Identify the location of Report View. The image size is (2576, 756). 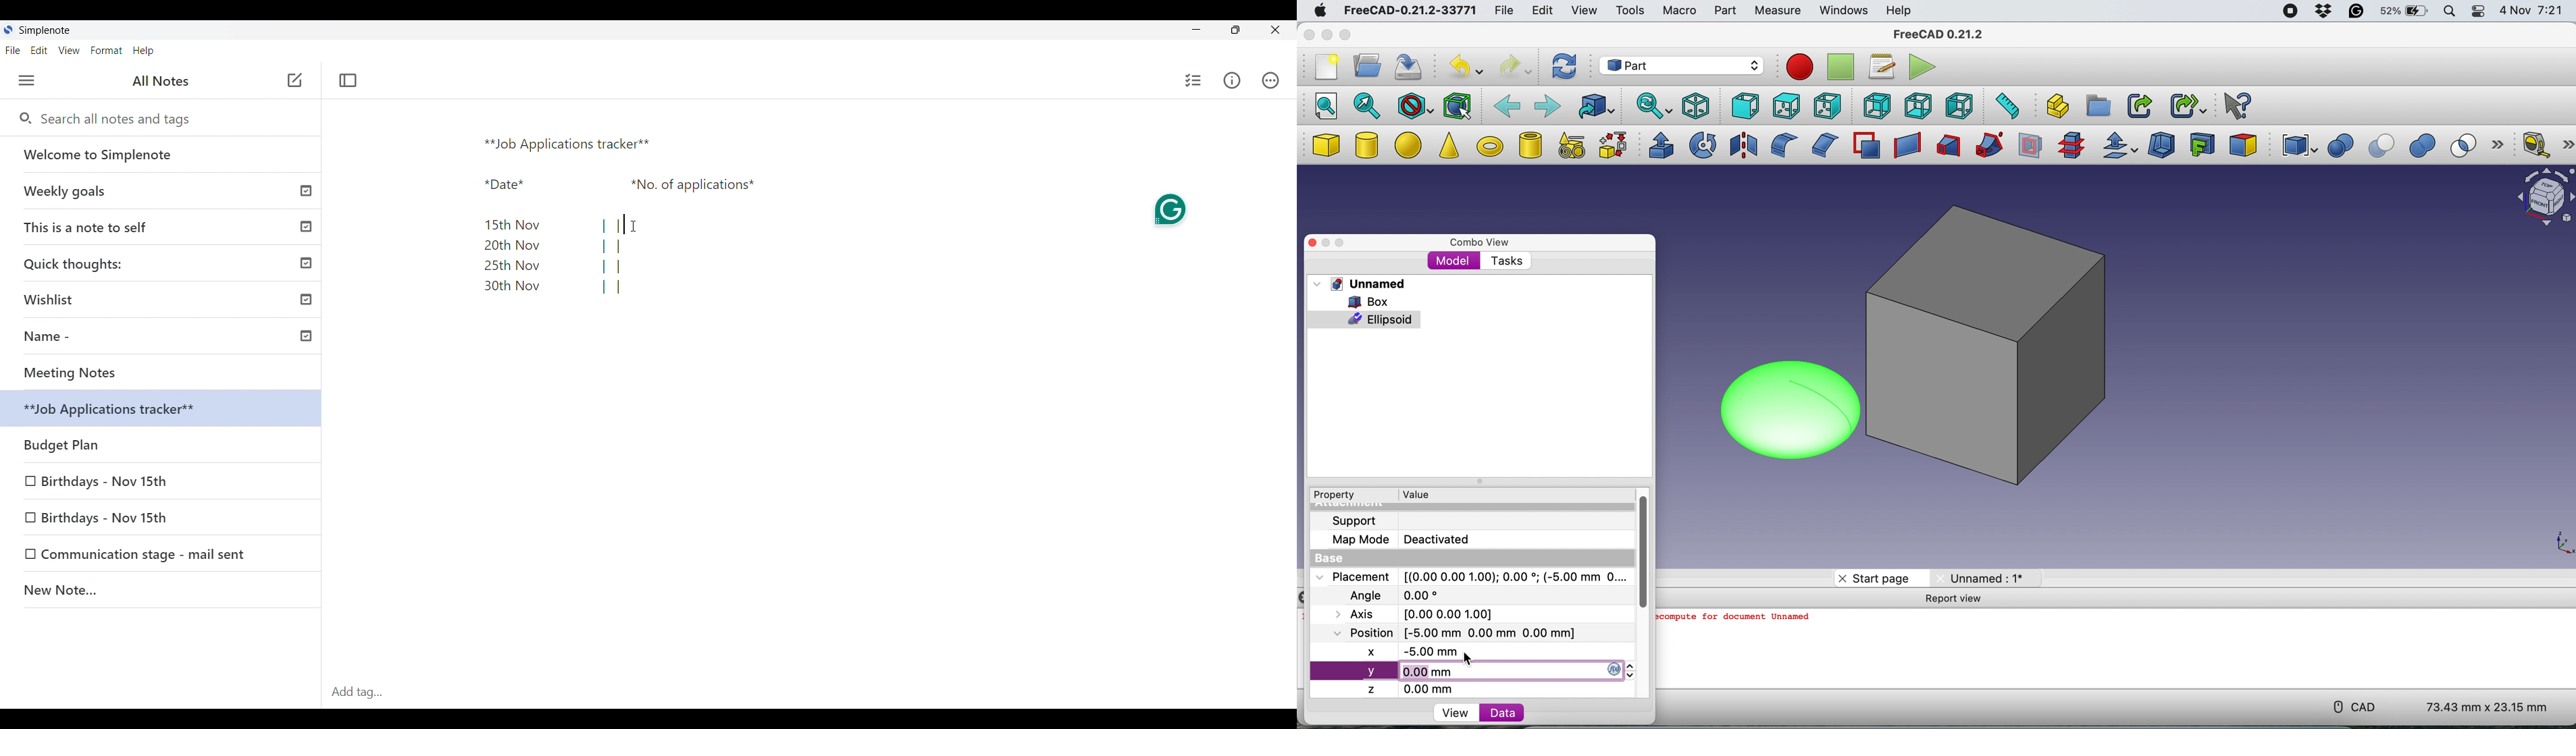
(1959, 599).